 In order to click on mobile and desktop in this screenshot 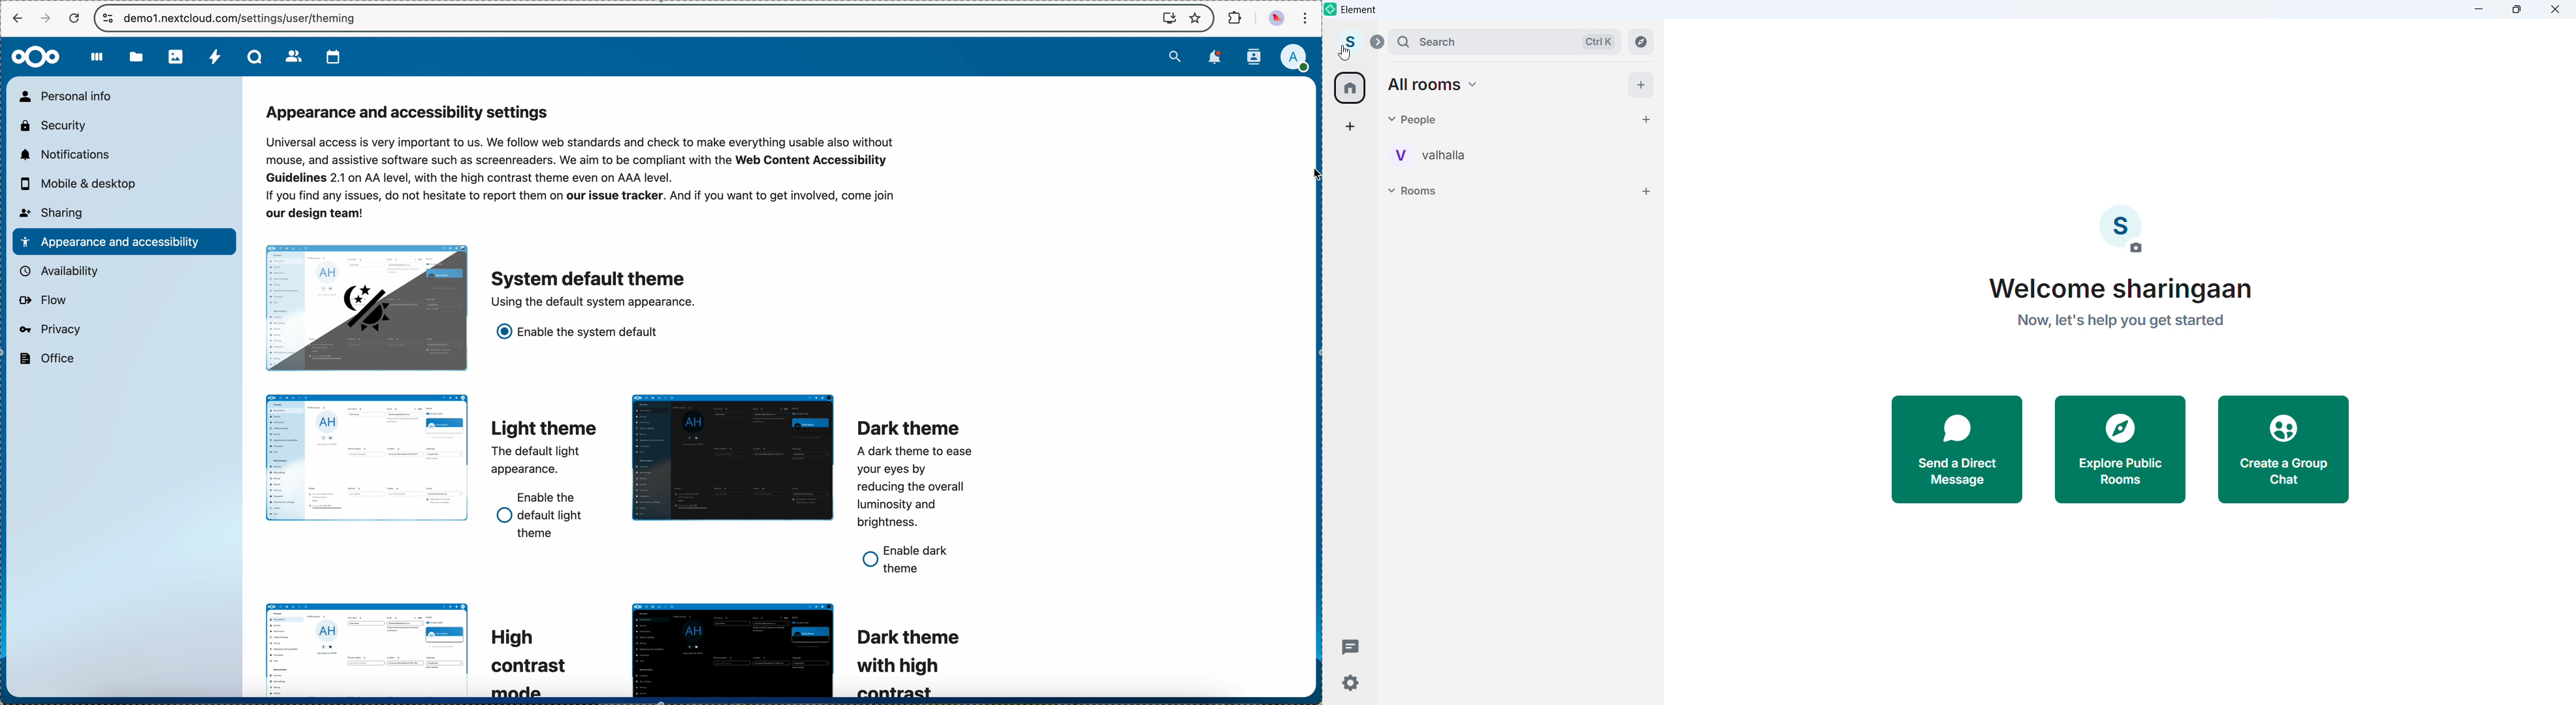, I will do `click(83, 183)`.